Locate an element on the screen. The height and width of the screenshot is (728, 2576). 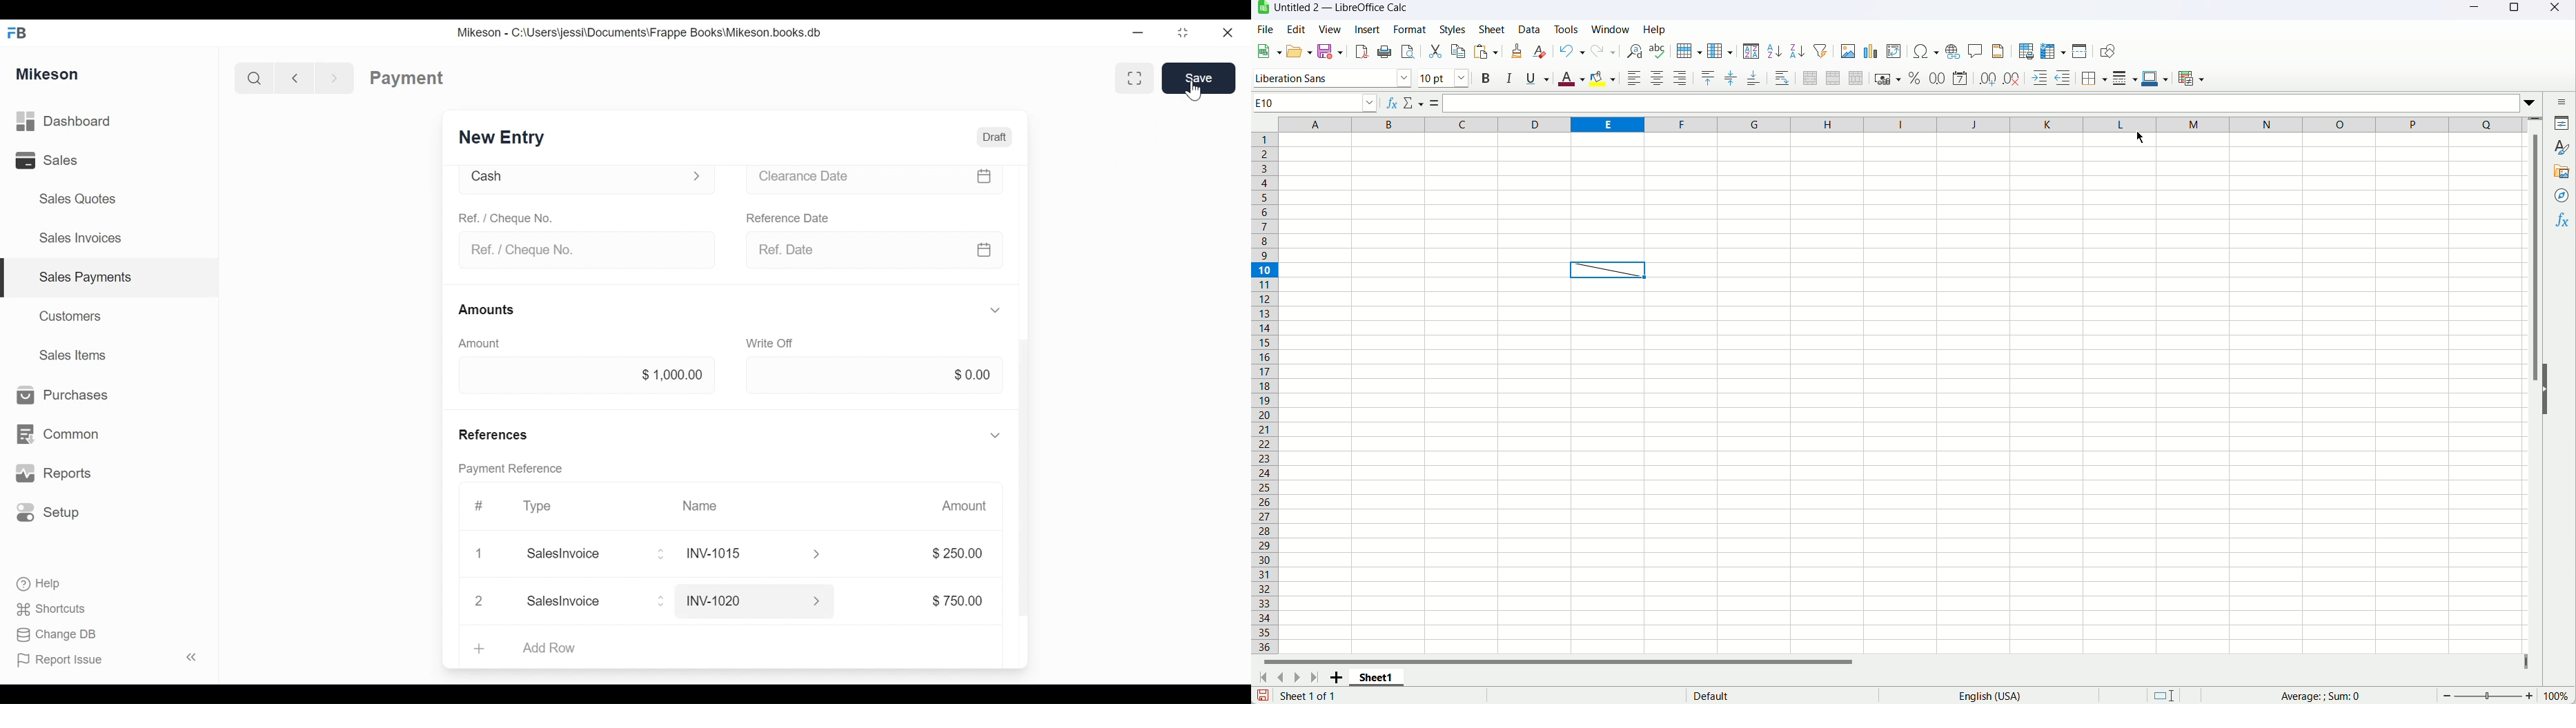
Row number is located at coordinates (1266, 394).